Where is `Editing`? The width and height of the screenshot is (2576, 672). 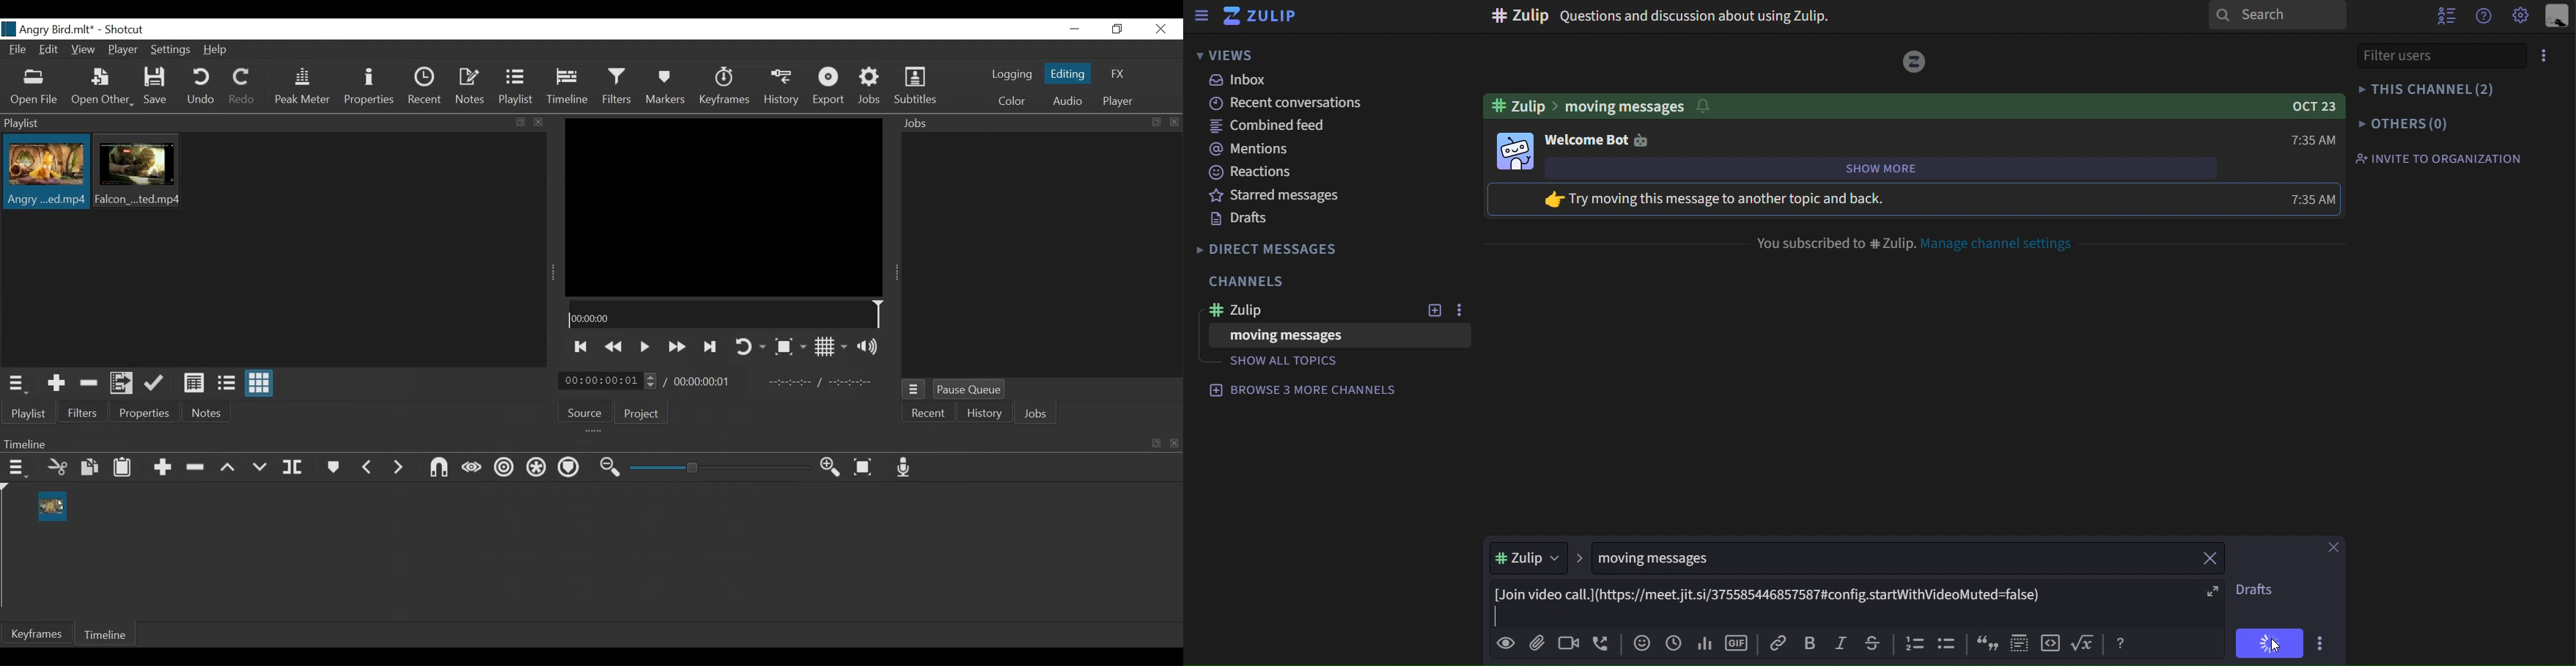
Editing is located at coordinates (1071, 73).